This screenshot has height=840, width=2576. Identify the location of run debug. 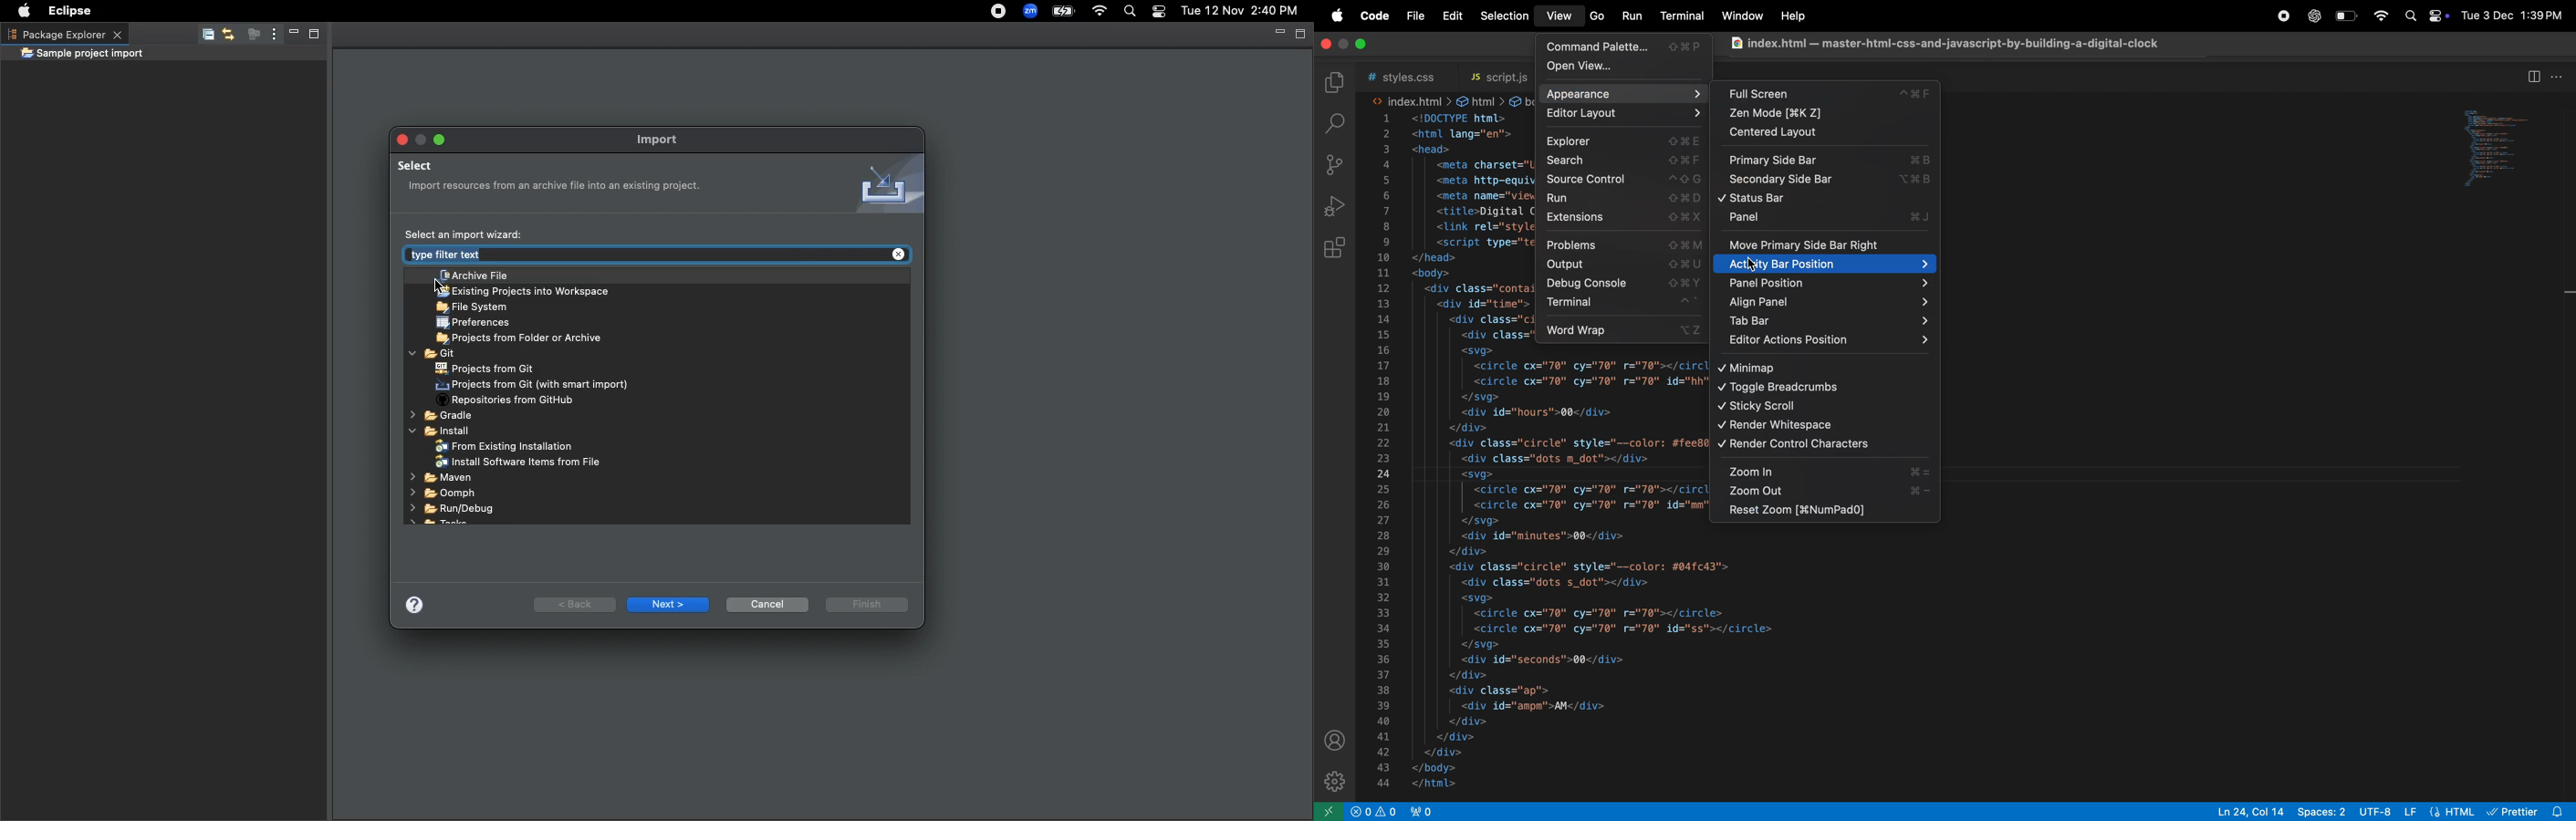
(1335, 207).